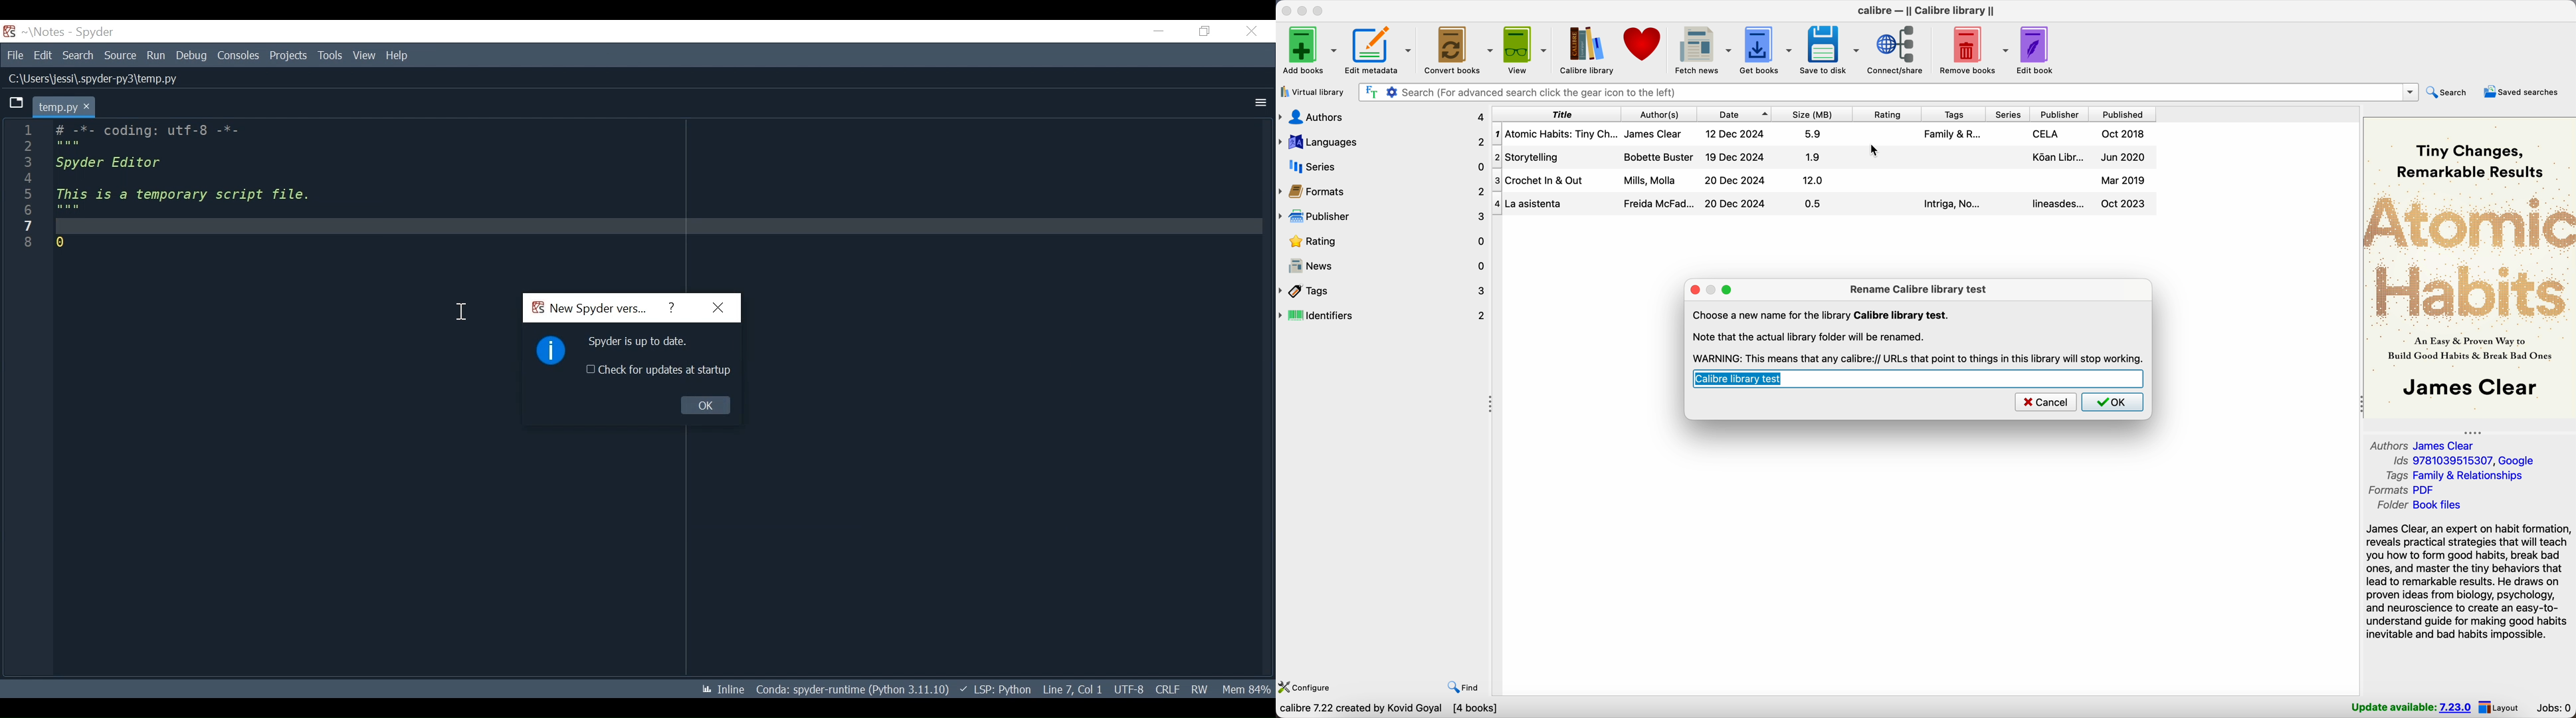 The image size is (2576, 728). Describe the element at coordinates (1285, 11) in the screenshot. I see `close Calibre` at that location.